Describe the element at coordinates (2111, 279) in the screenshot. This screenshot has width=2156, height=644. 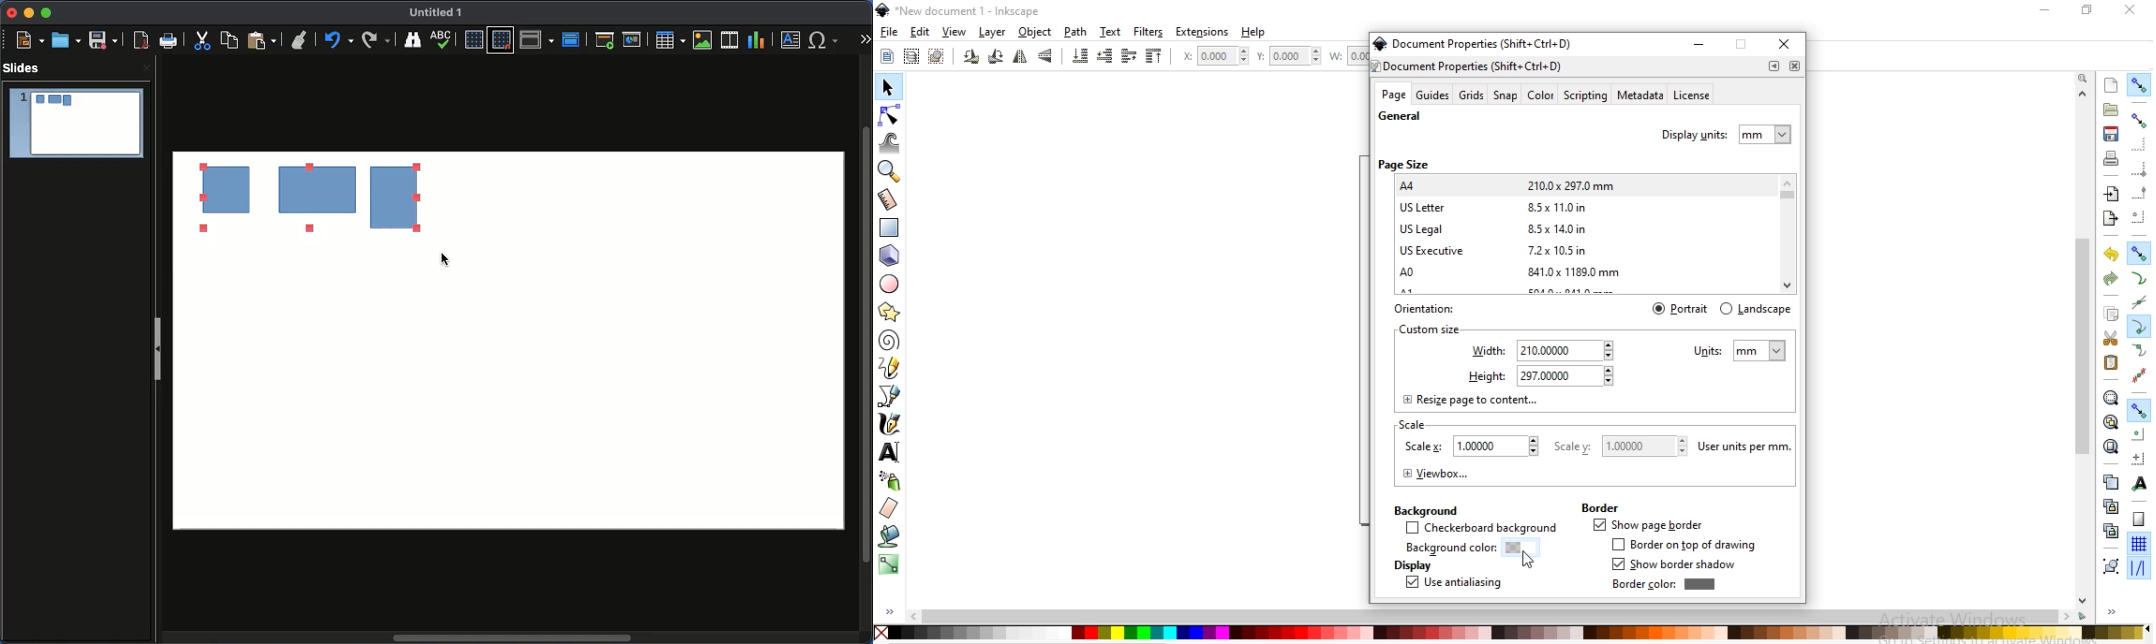
I see `redo` at that location.